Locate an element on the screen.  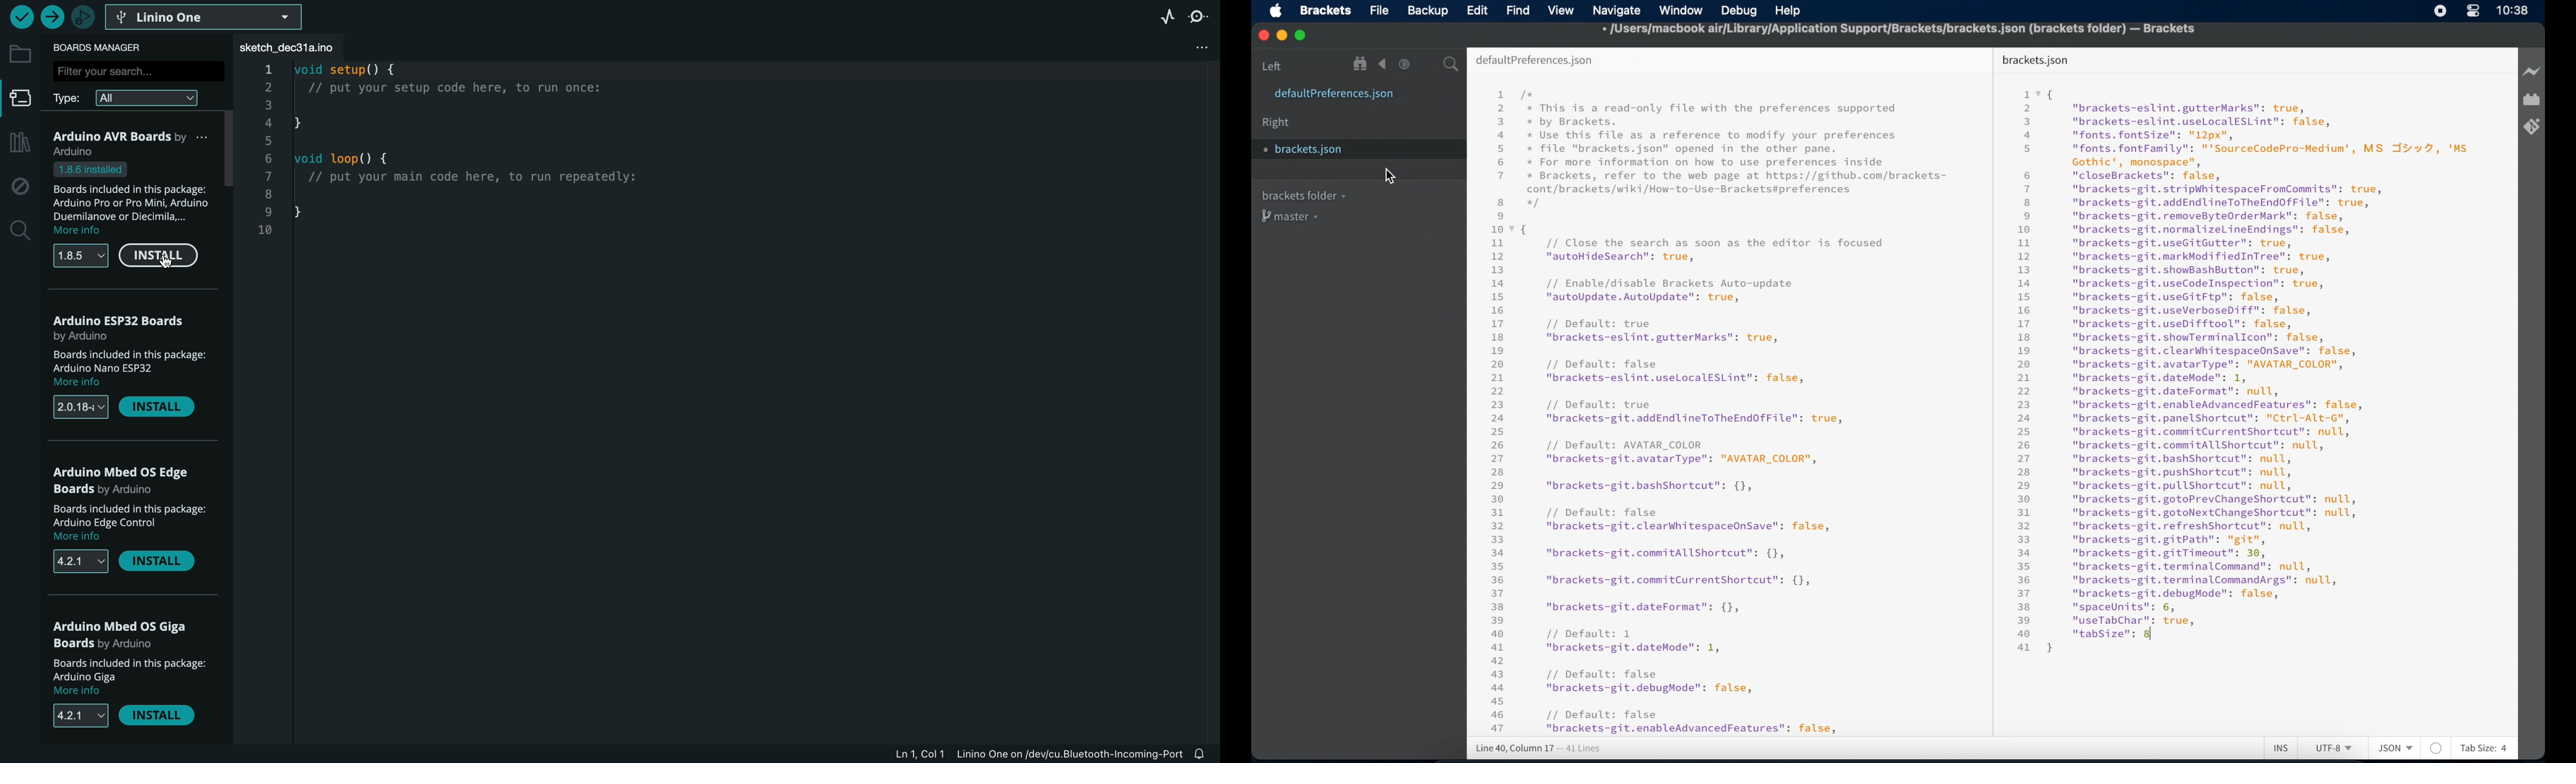
show file in  tree is located at coordinates (1361, 64).